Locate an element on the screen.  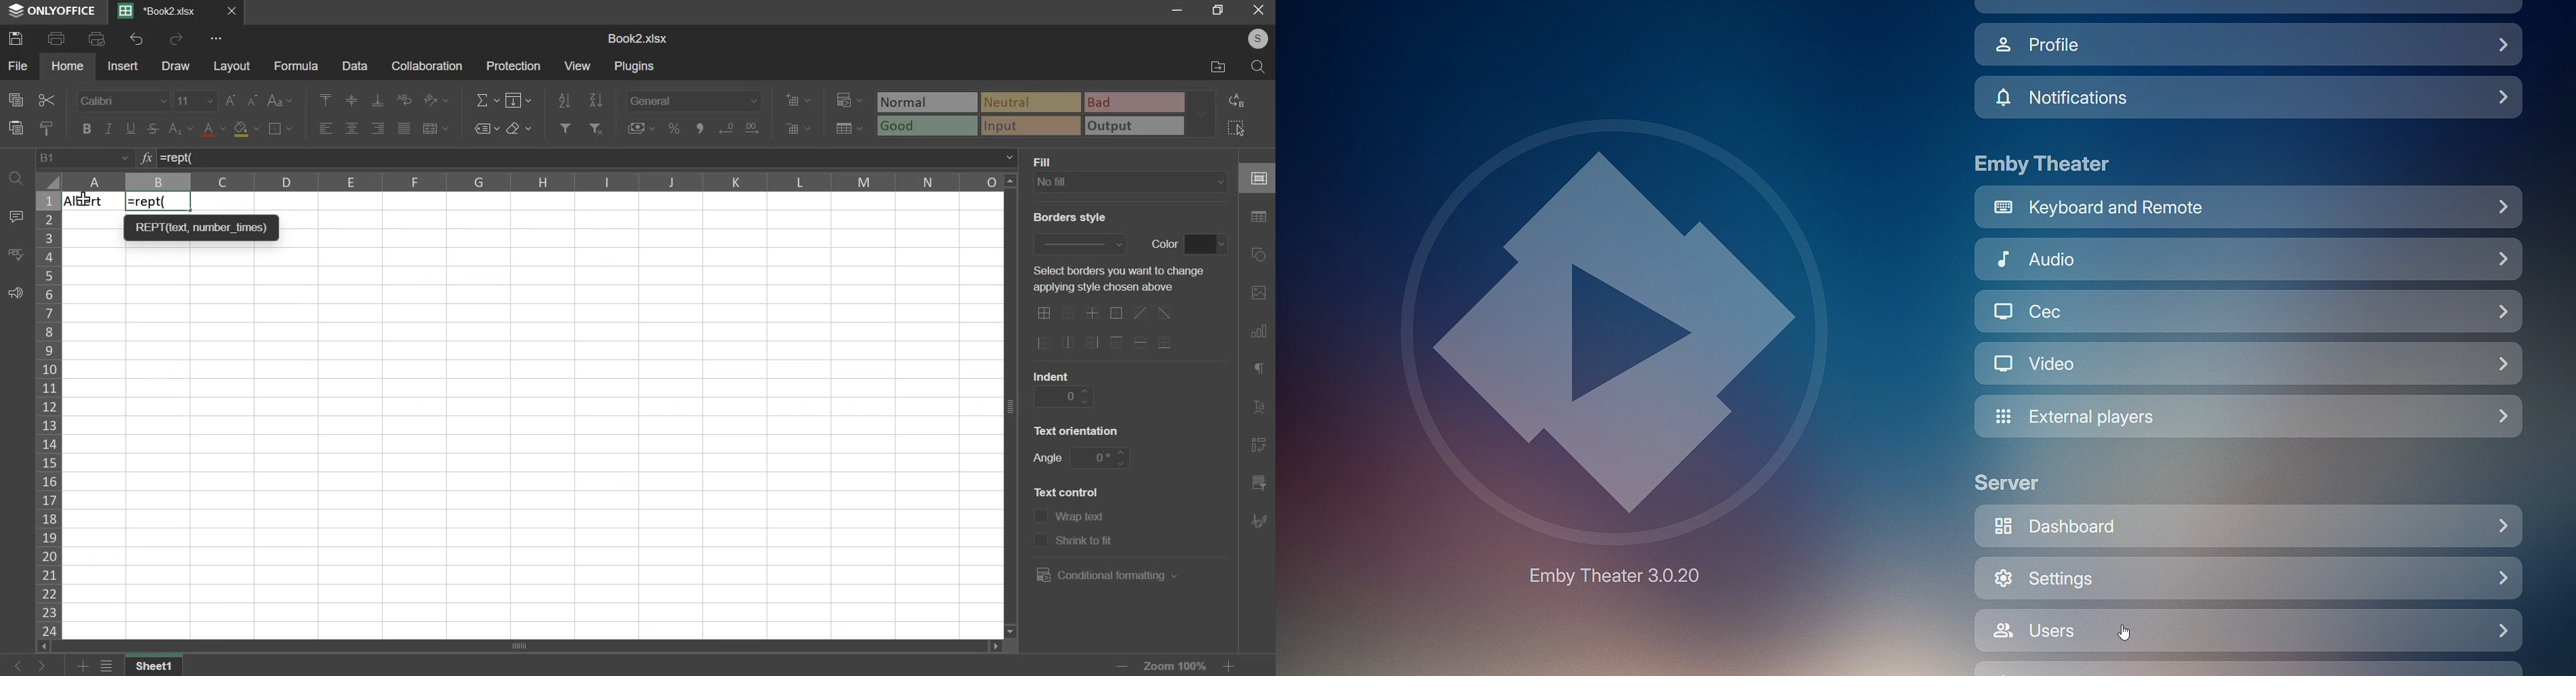
type is located at coordinates (1047, 113).